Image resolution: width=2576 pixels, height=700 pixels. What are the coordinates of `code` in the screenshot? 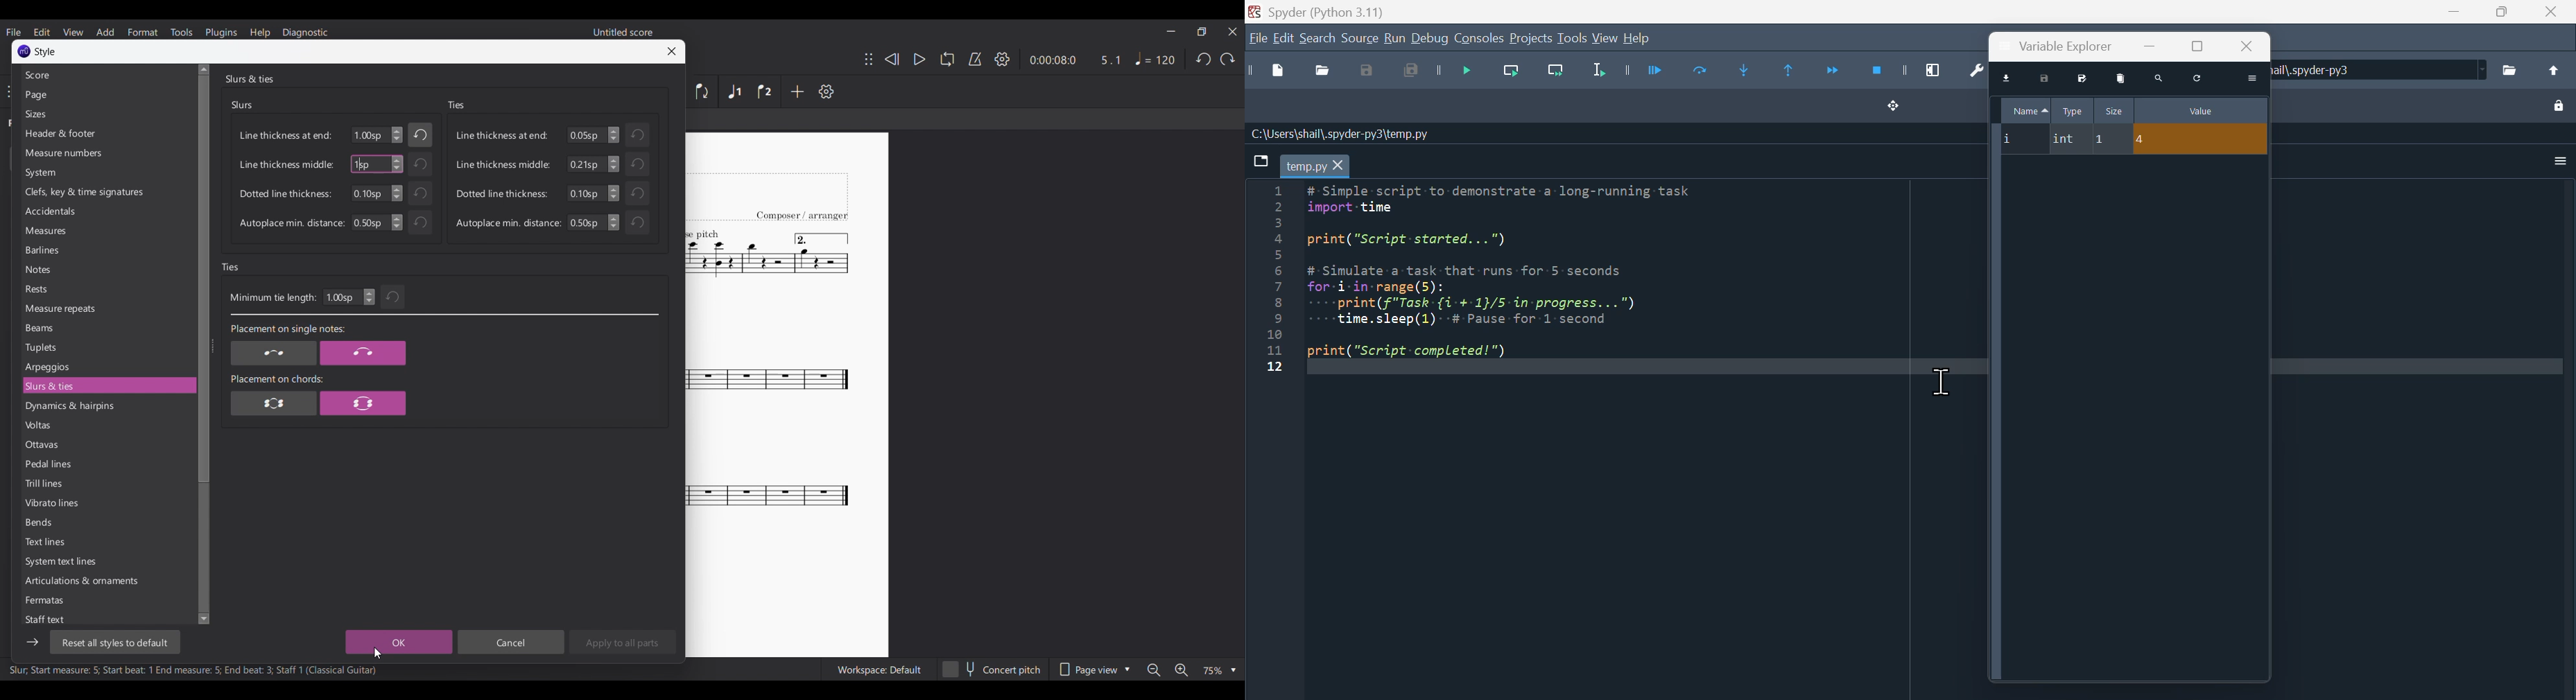 It's located at (1516, 277).